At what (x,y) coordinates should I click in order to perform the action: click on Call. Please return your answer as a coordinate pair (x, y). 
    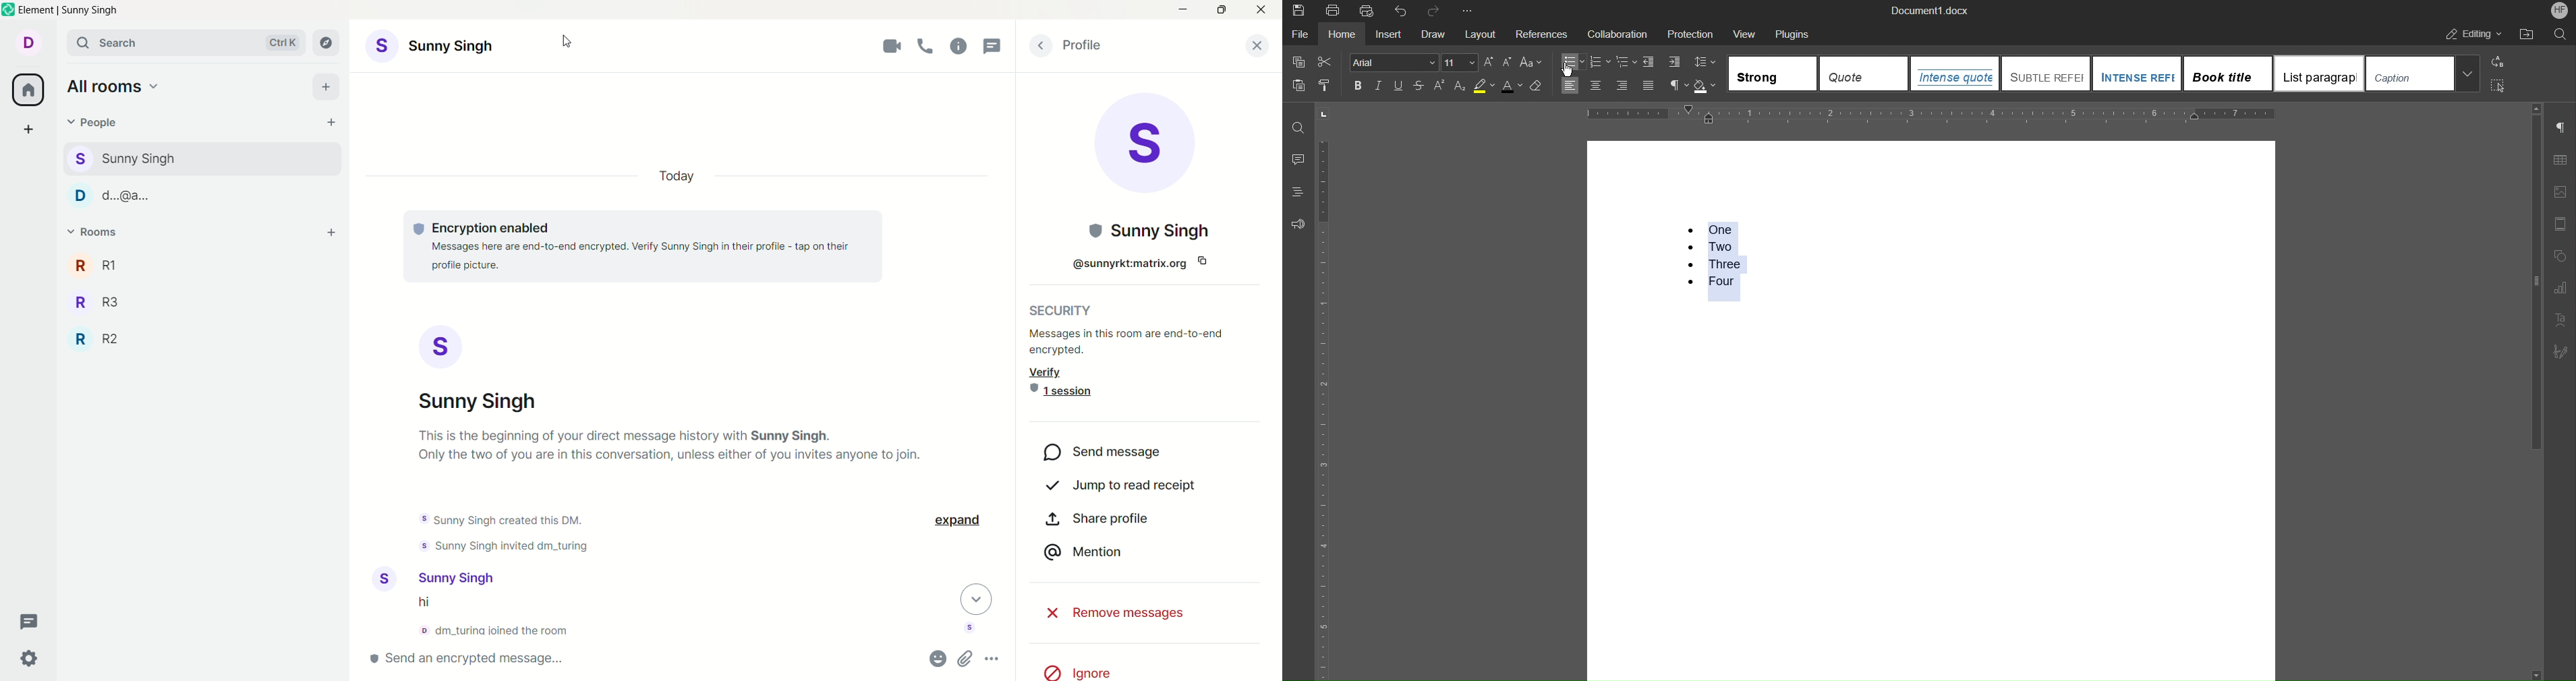
    Looking at the image, I should click on (929, 47).